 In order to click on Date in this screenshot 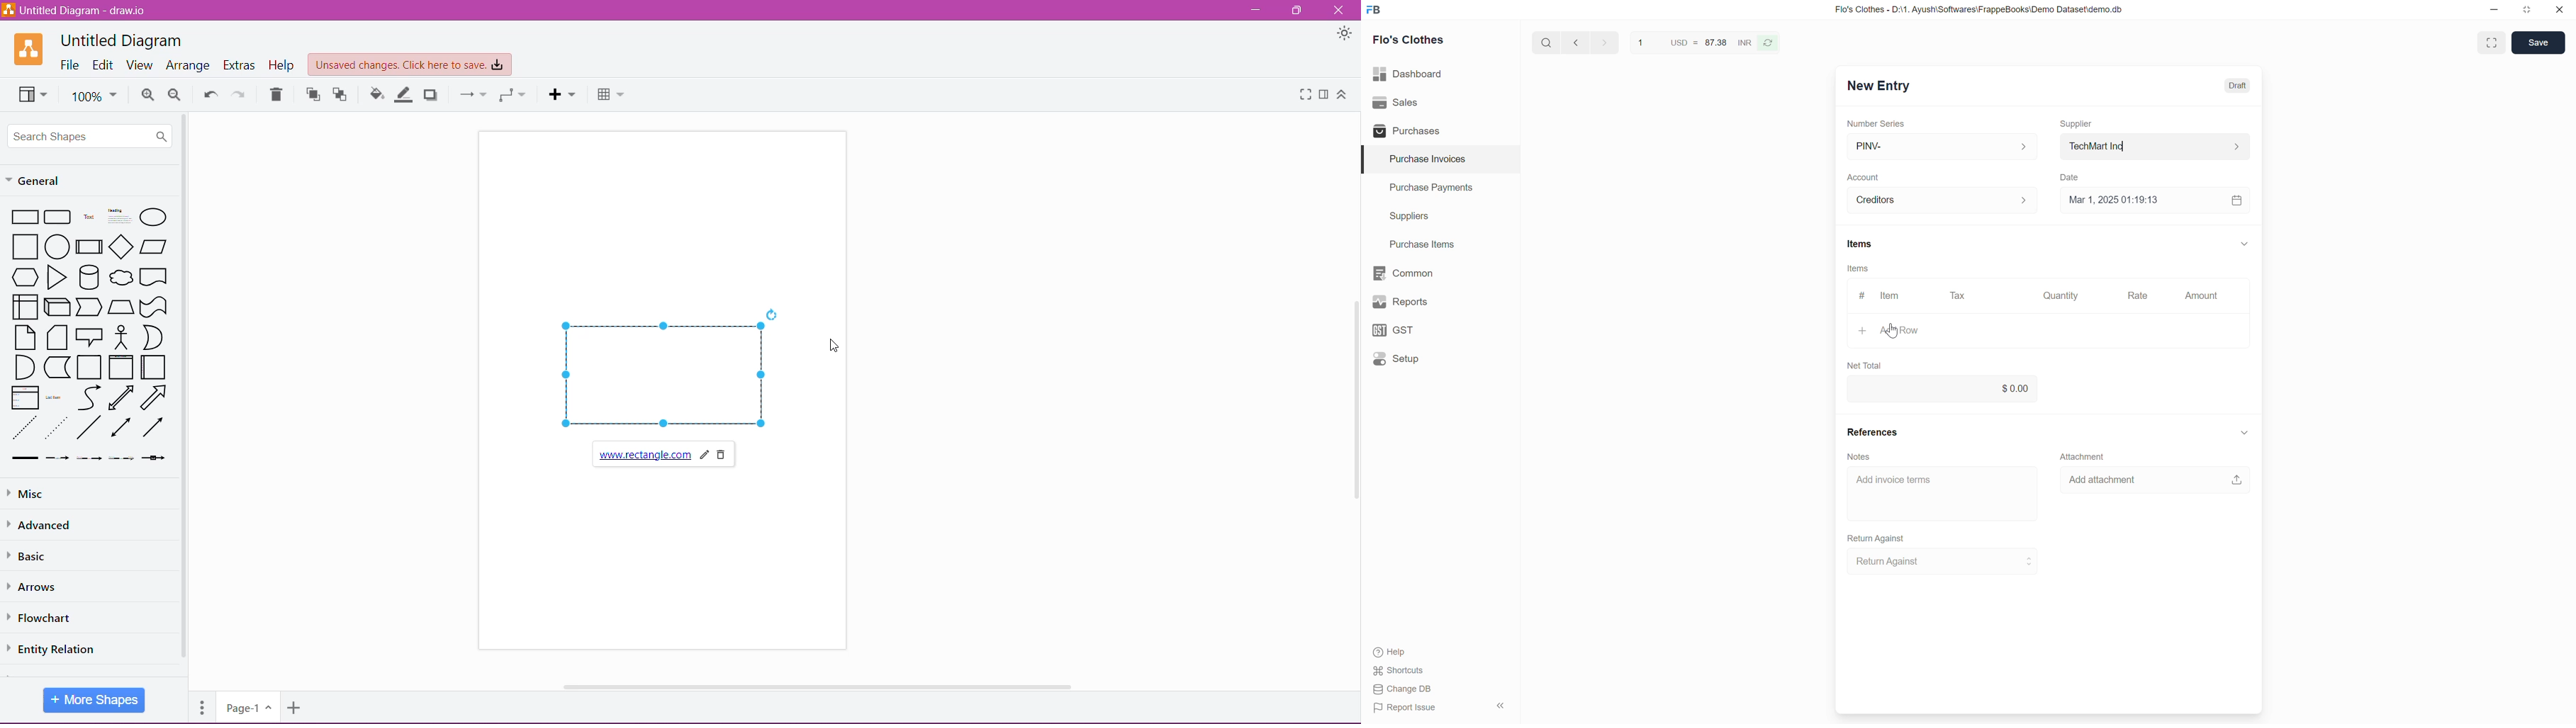, I will do `click(2071, 175)`.